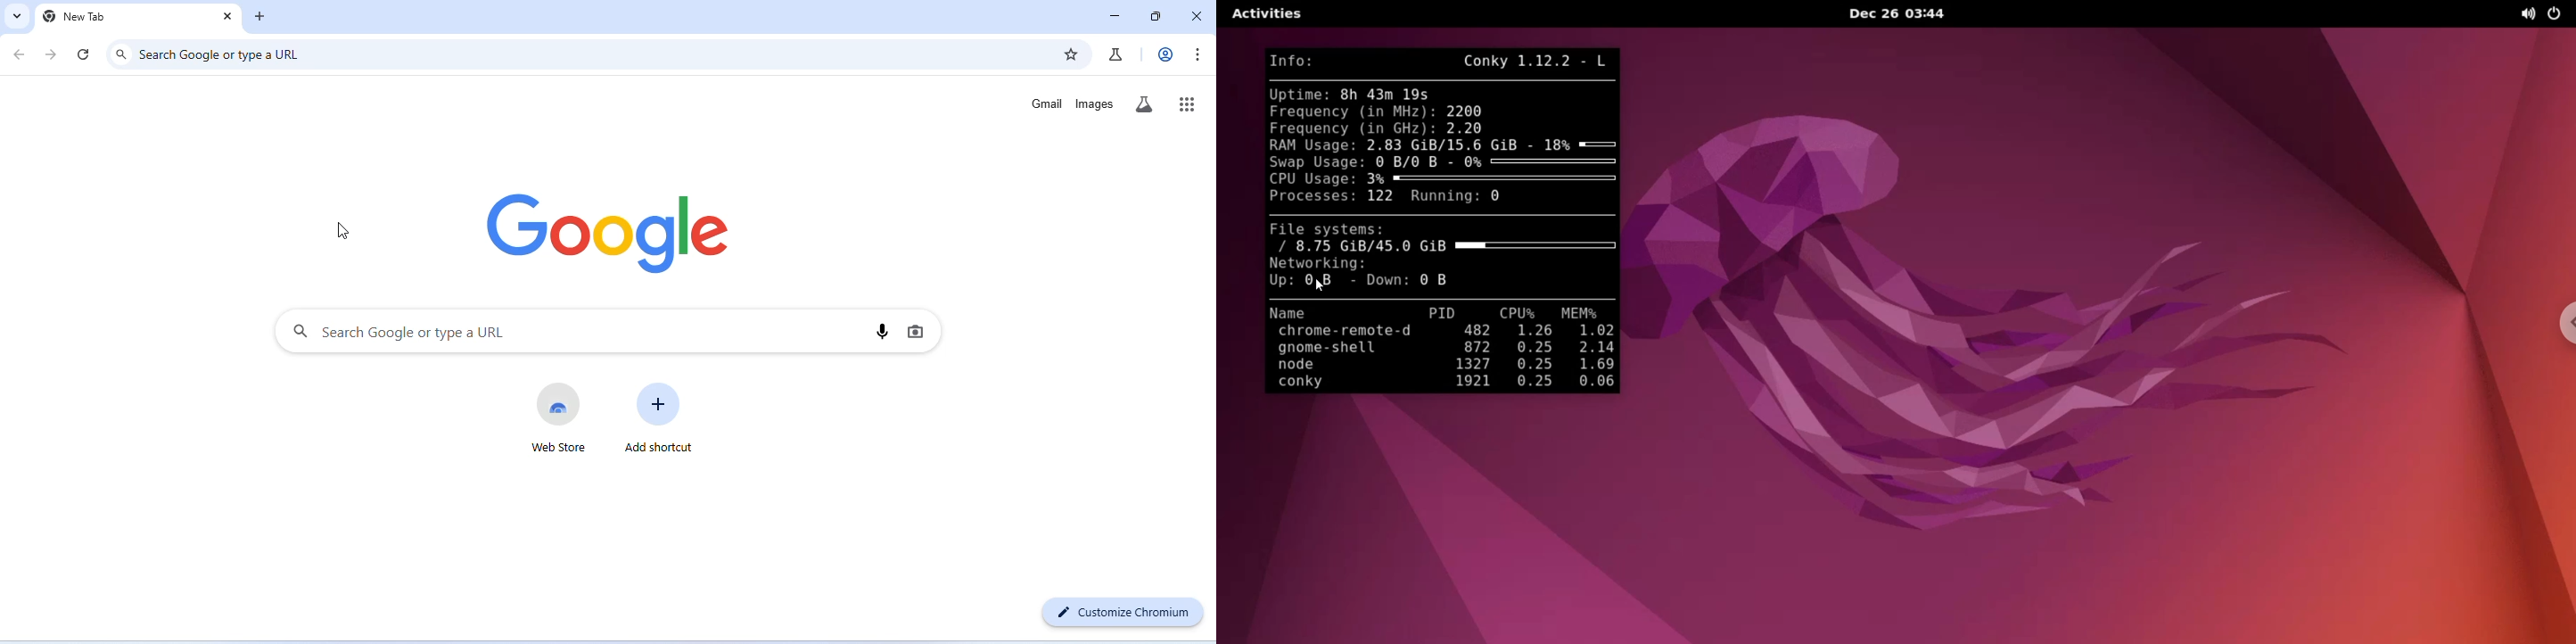 The width and height of the screenshot is (2576, 644). I want to click on customize chromium, so click(1126, 611).